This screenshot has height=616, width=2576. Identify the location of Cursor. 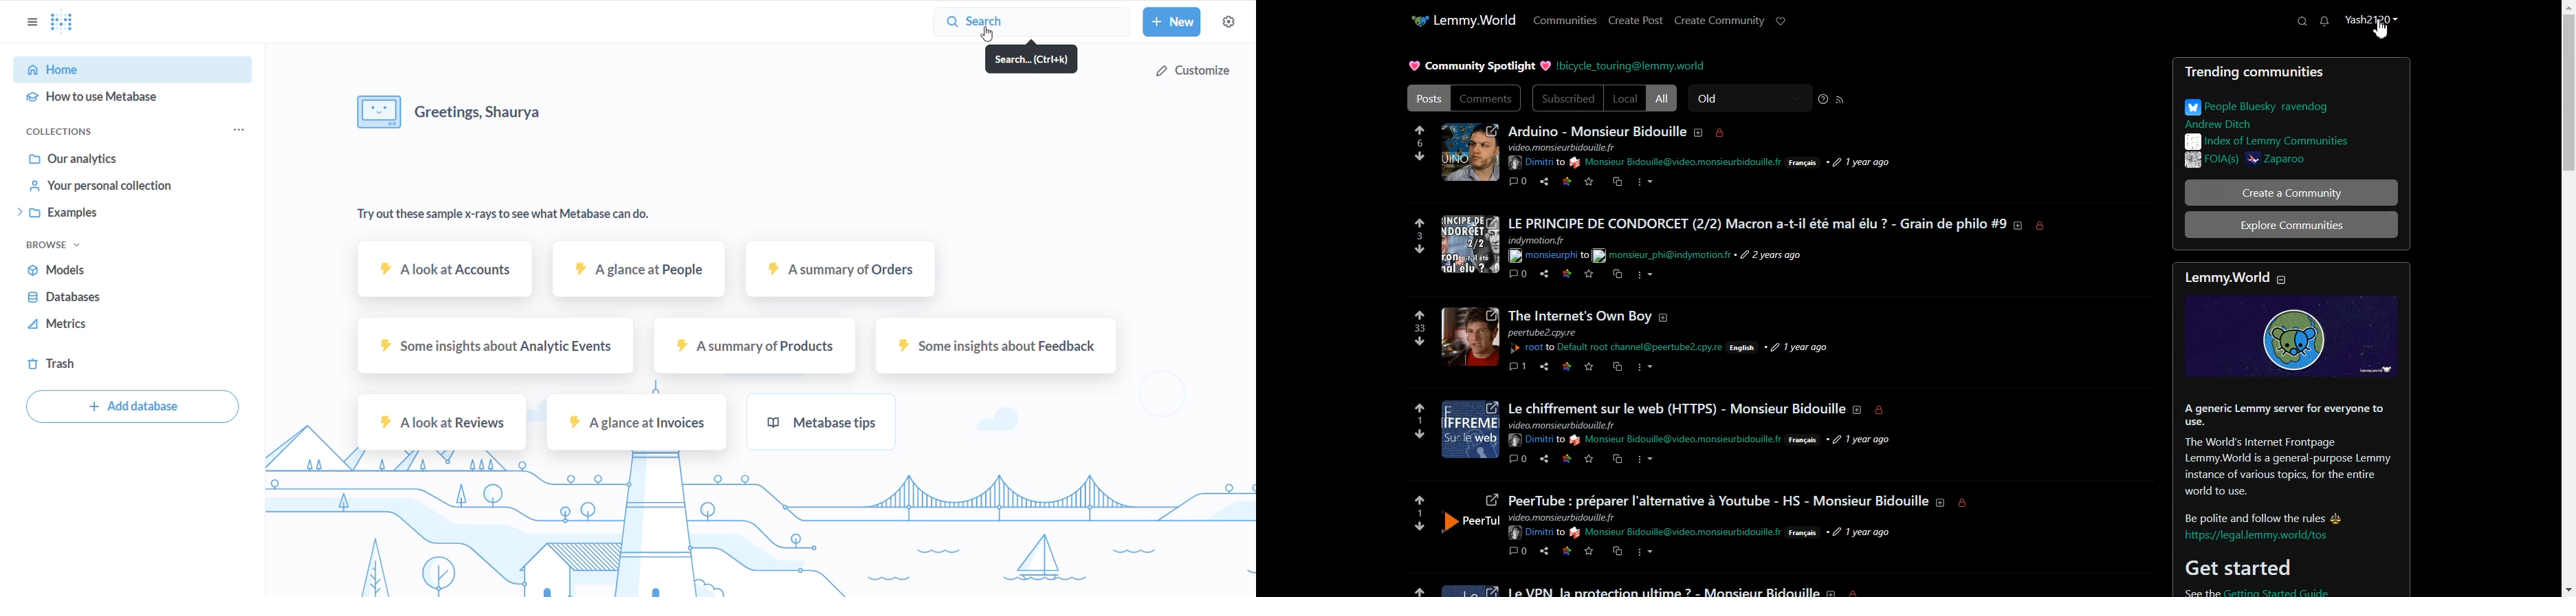
(2381, 29).